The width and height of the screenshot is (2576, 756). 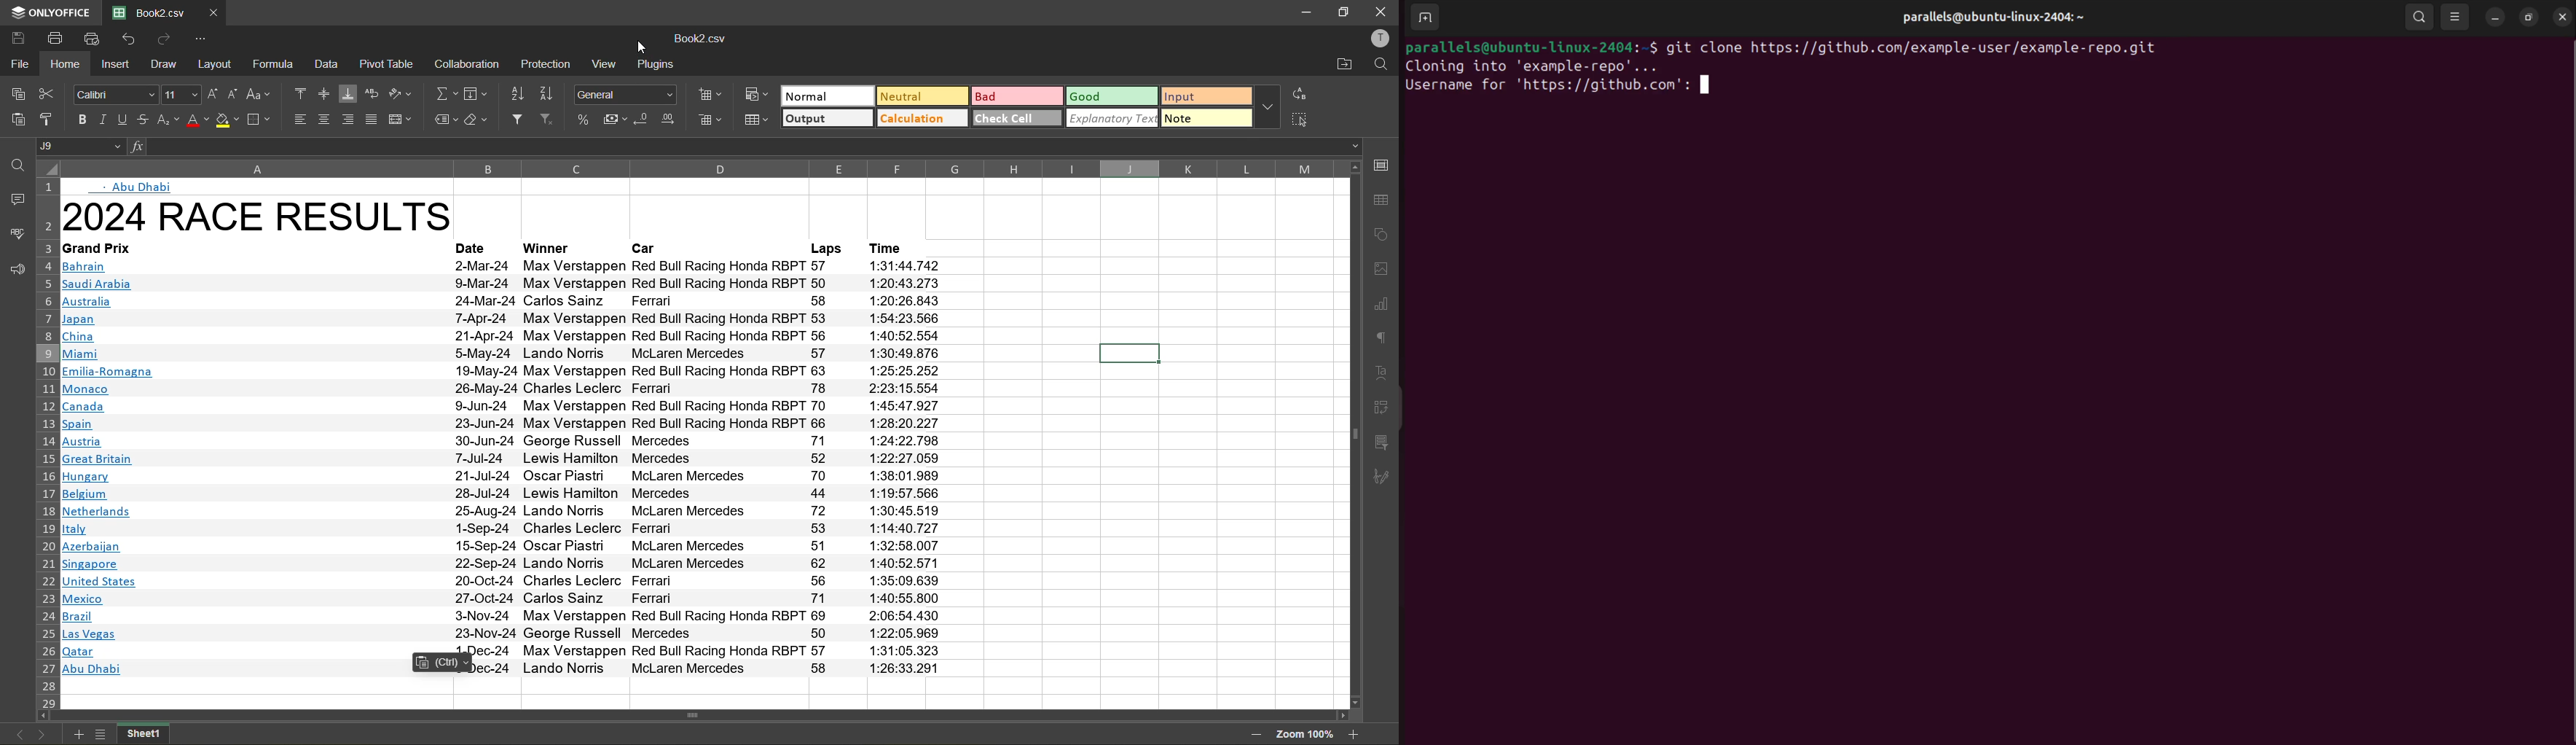 What do you see at coordinates (548, 119) in the screenshot?
I see `clear filter` at bounding box center [548, 119].